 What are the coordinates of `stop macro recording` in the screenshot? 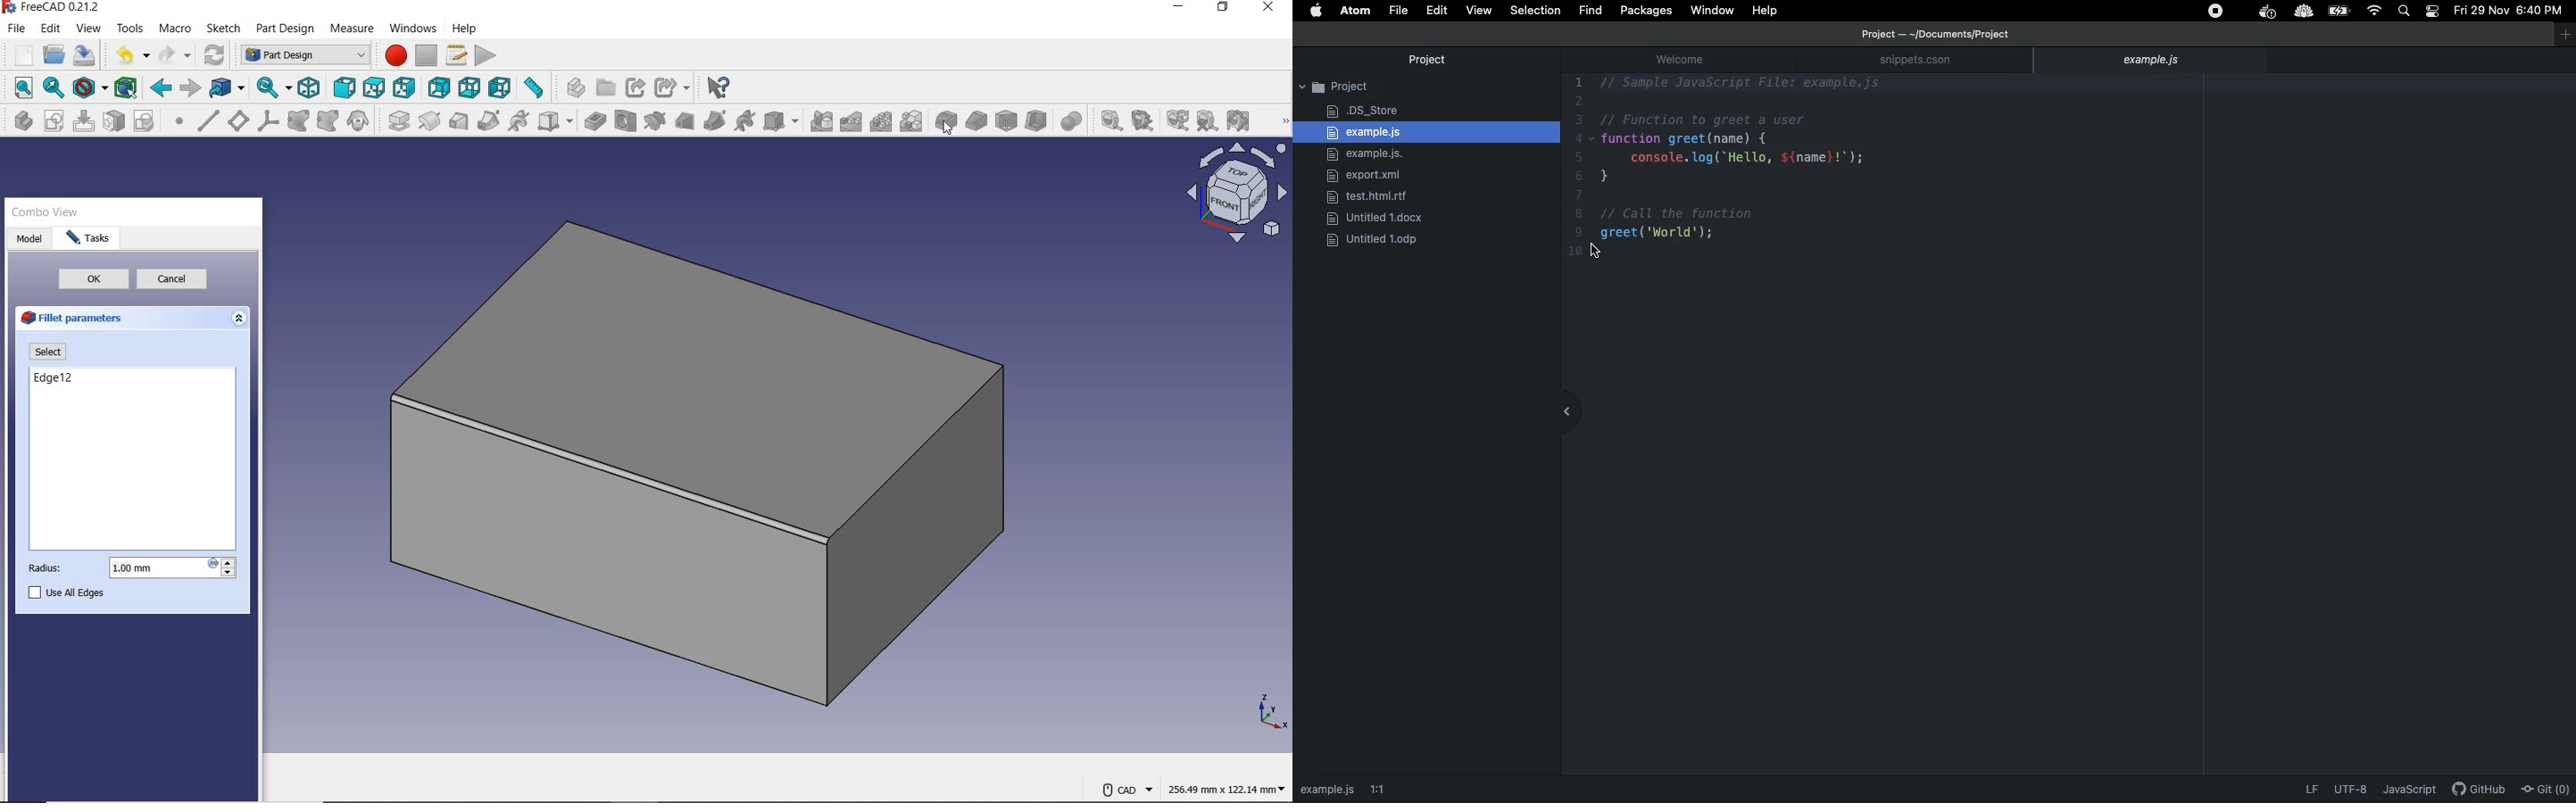 It's located at (428, 54).